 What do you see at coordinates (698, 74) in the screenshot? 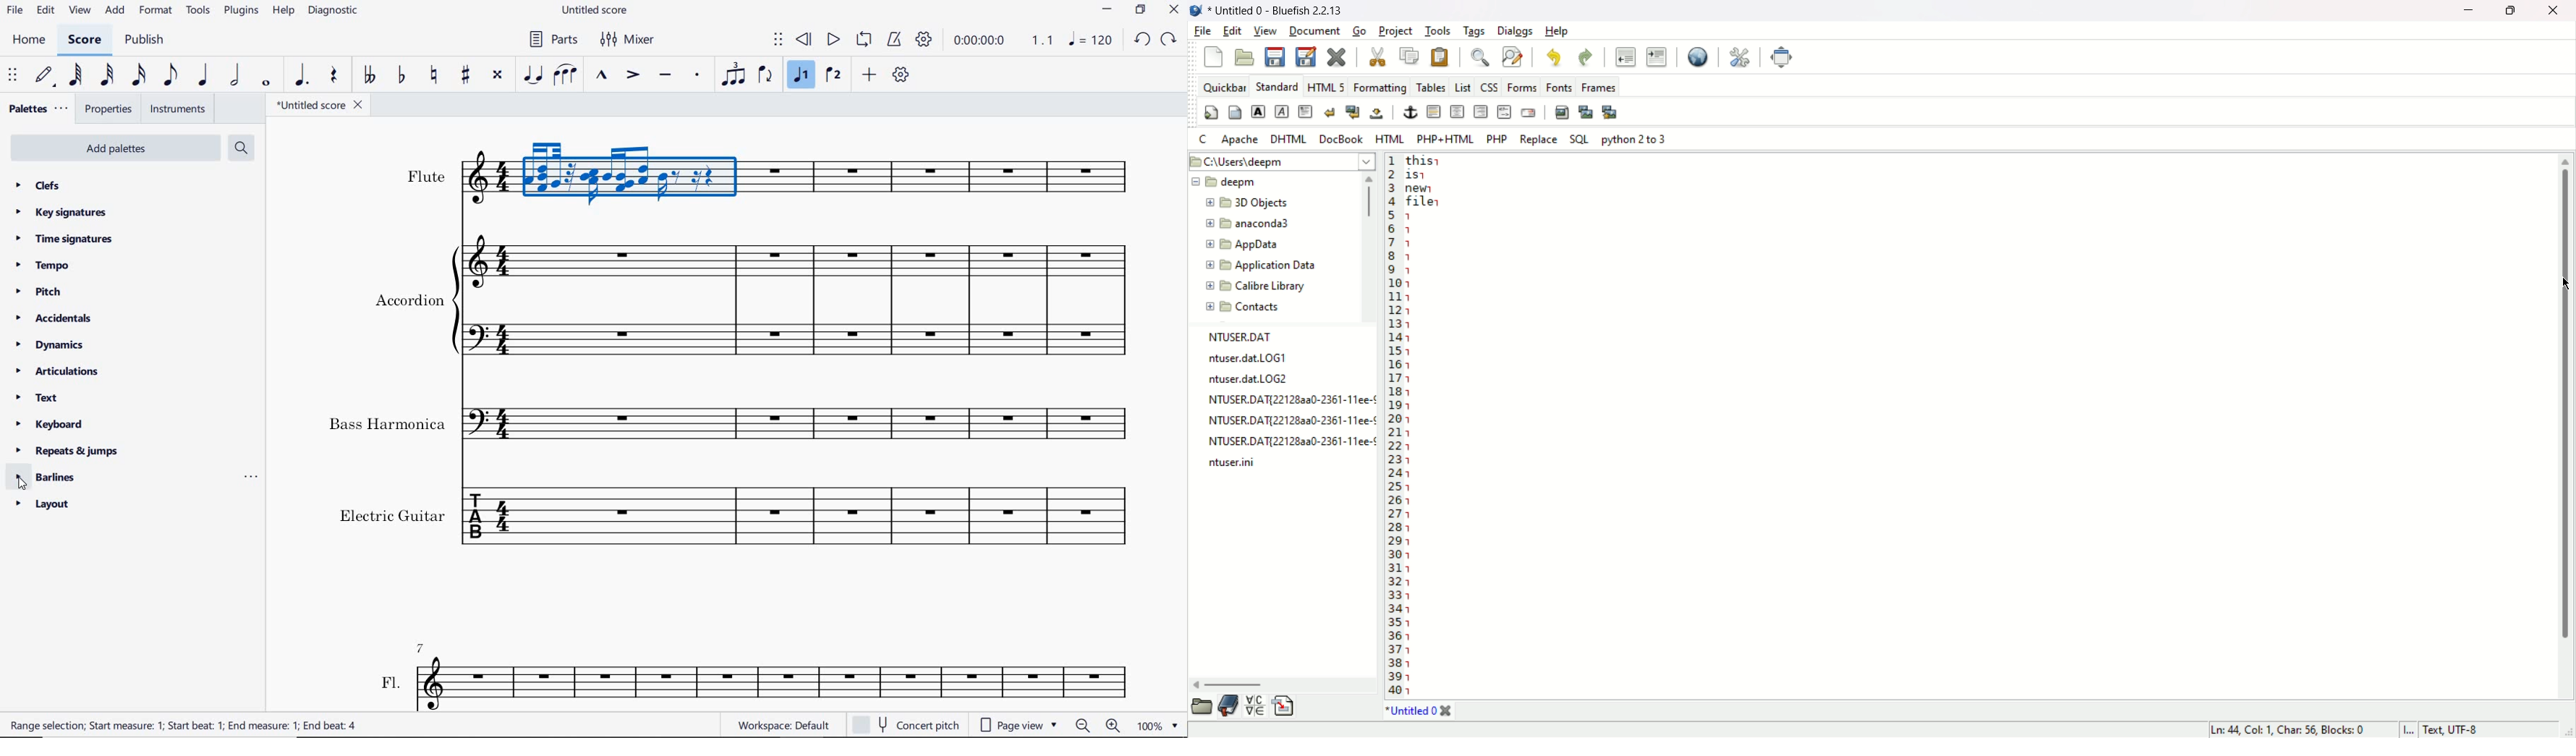
I see `staccato` at bounding box center [698, 74].